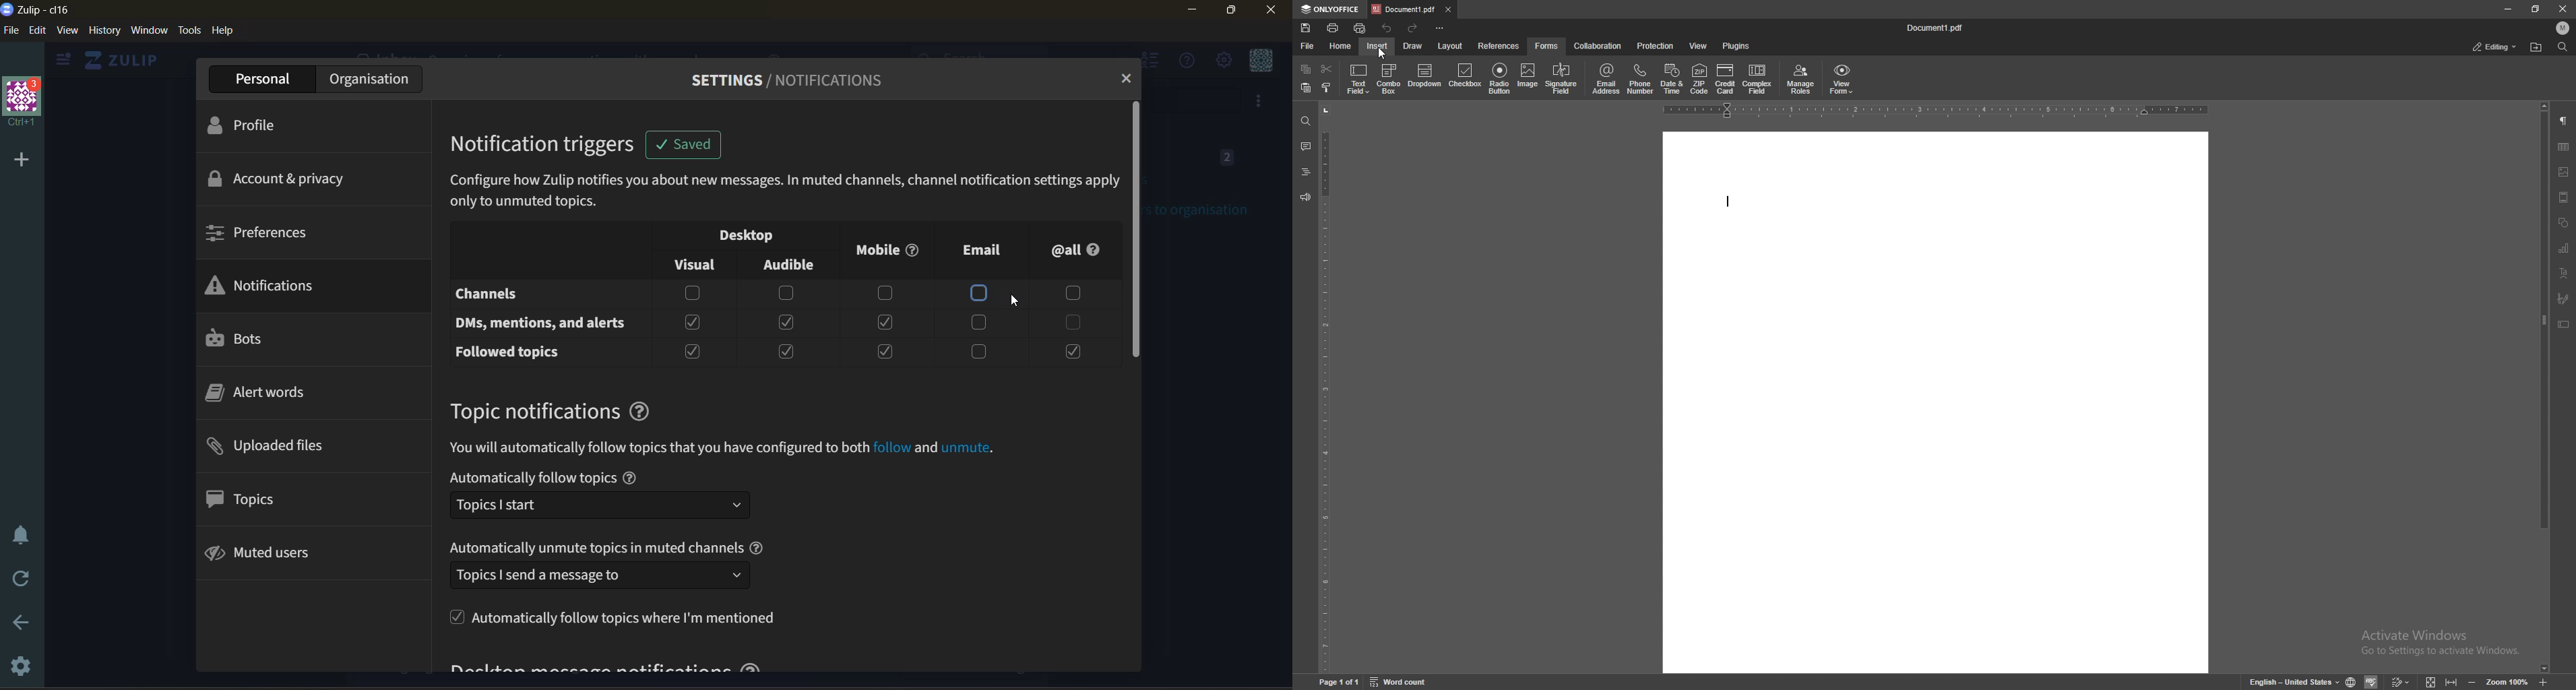 This screenshot has width=2576, height=700. What do you see at coordinates (1842, 80) in the screenshot?
I see `view form` at bounding box center [1842, 80].